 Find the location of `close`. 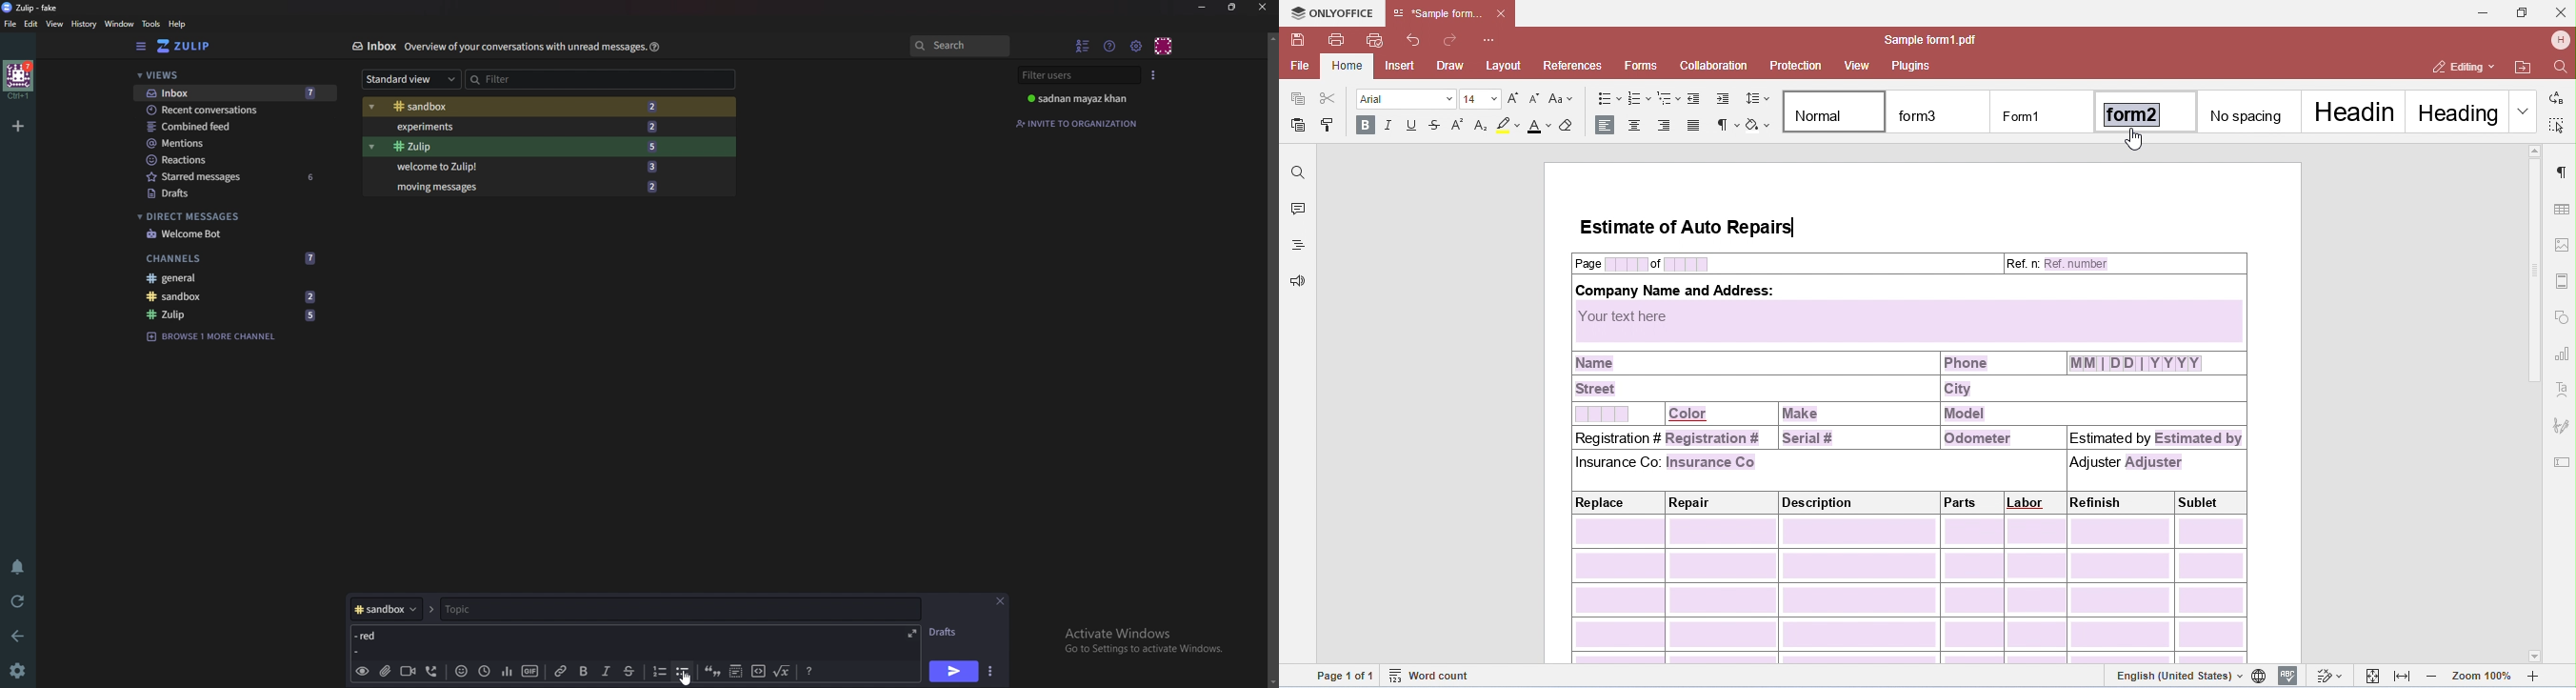

close is located at coordinates (1261, 7).